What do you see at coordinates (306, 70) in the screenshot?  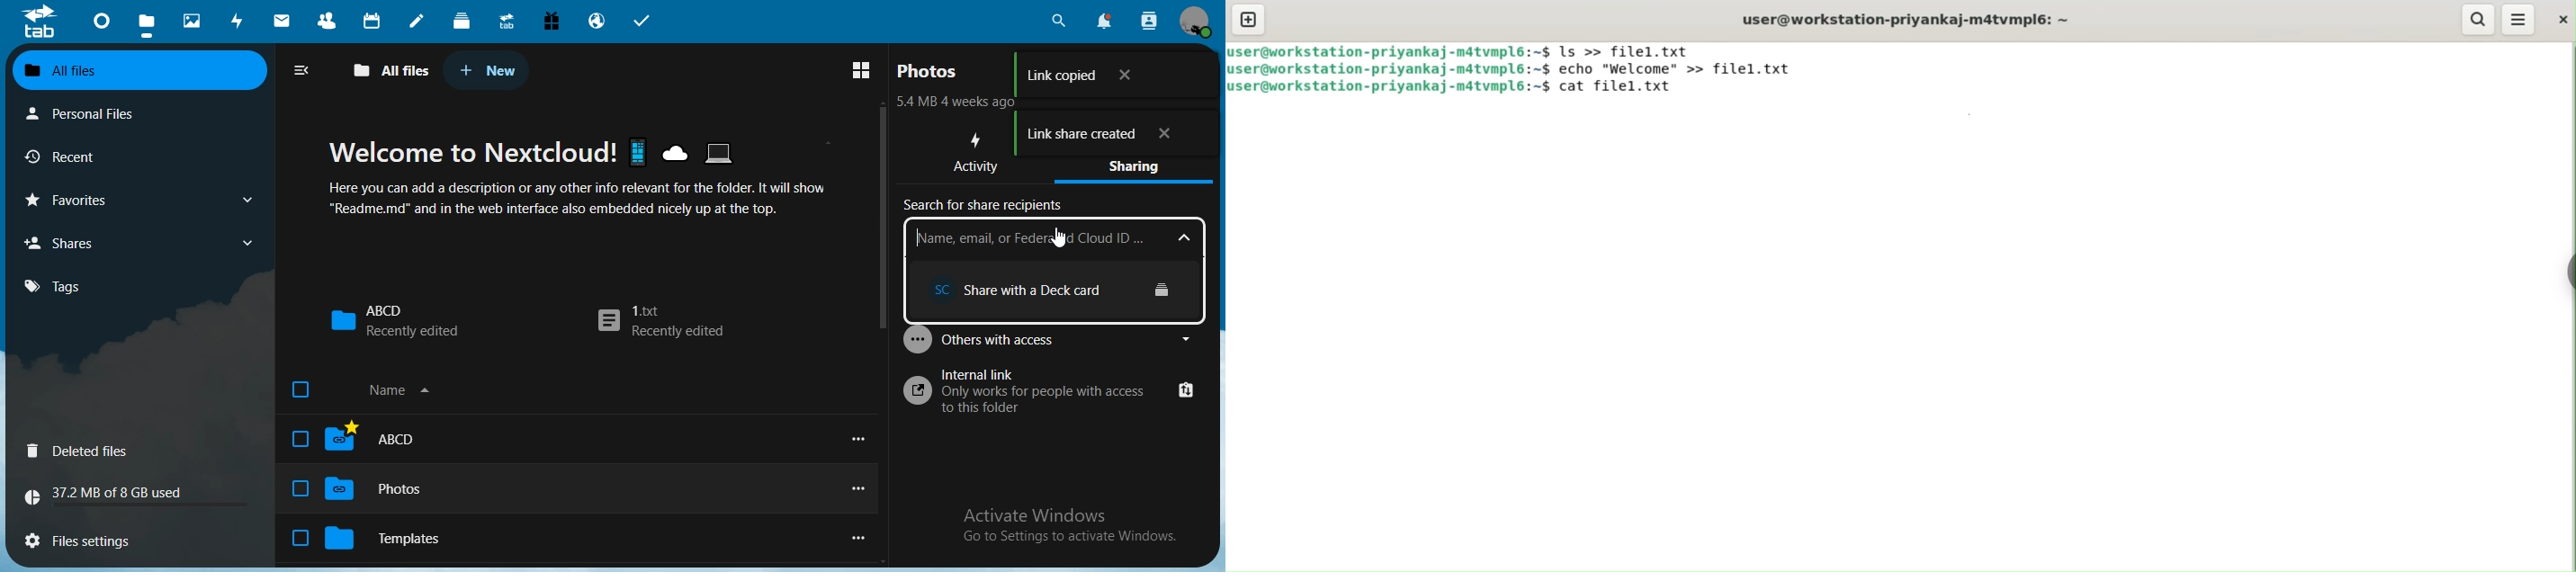 I see `close navigation` at bounding box center [306, 70].